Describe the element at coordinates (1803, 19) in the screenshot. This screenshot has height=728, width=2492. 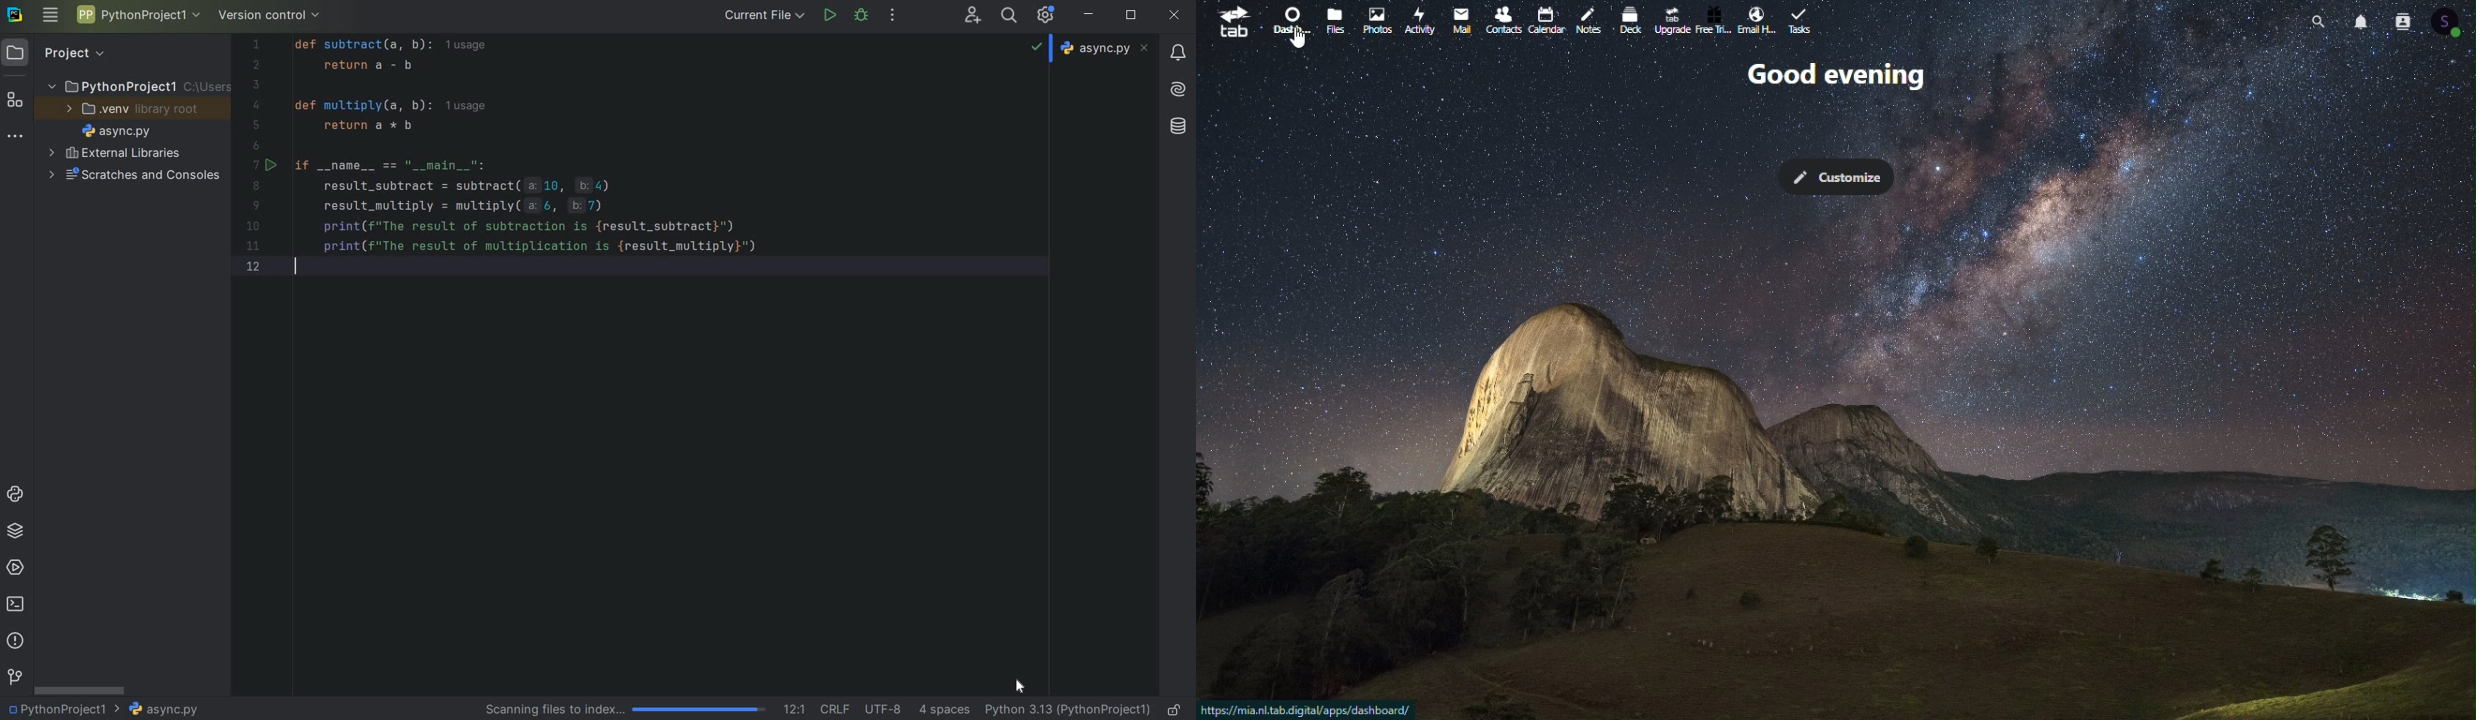
I see `Tasks` at that location.